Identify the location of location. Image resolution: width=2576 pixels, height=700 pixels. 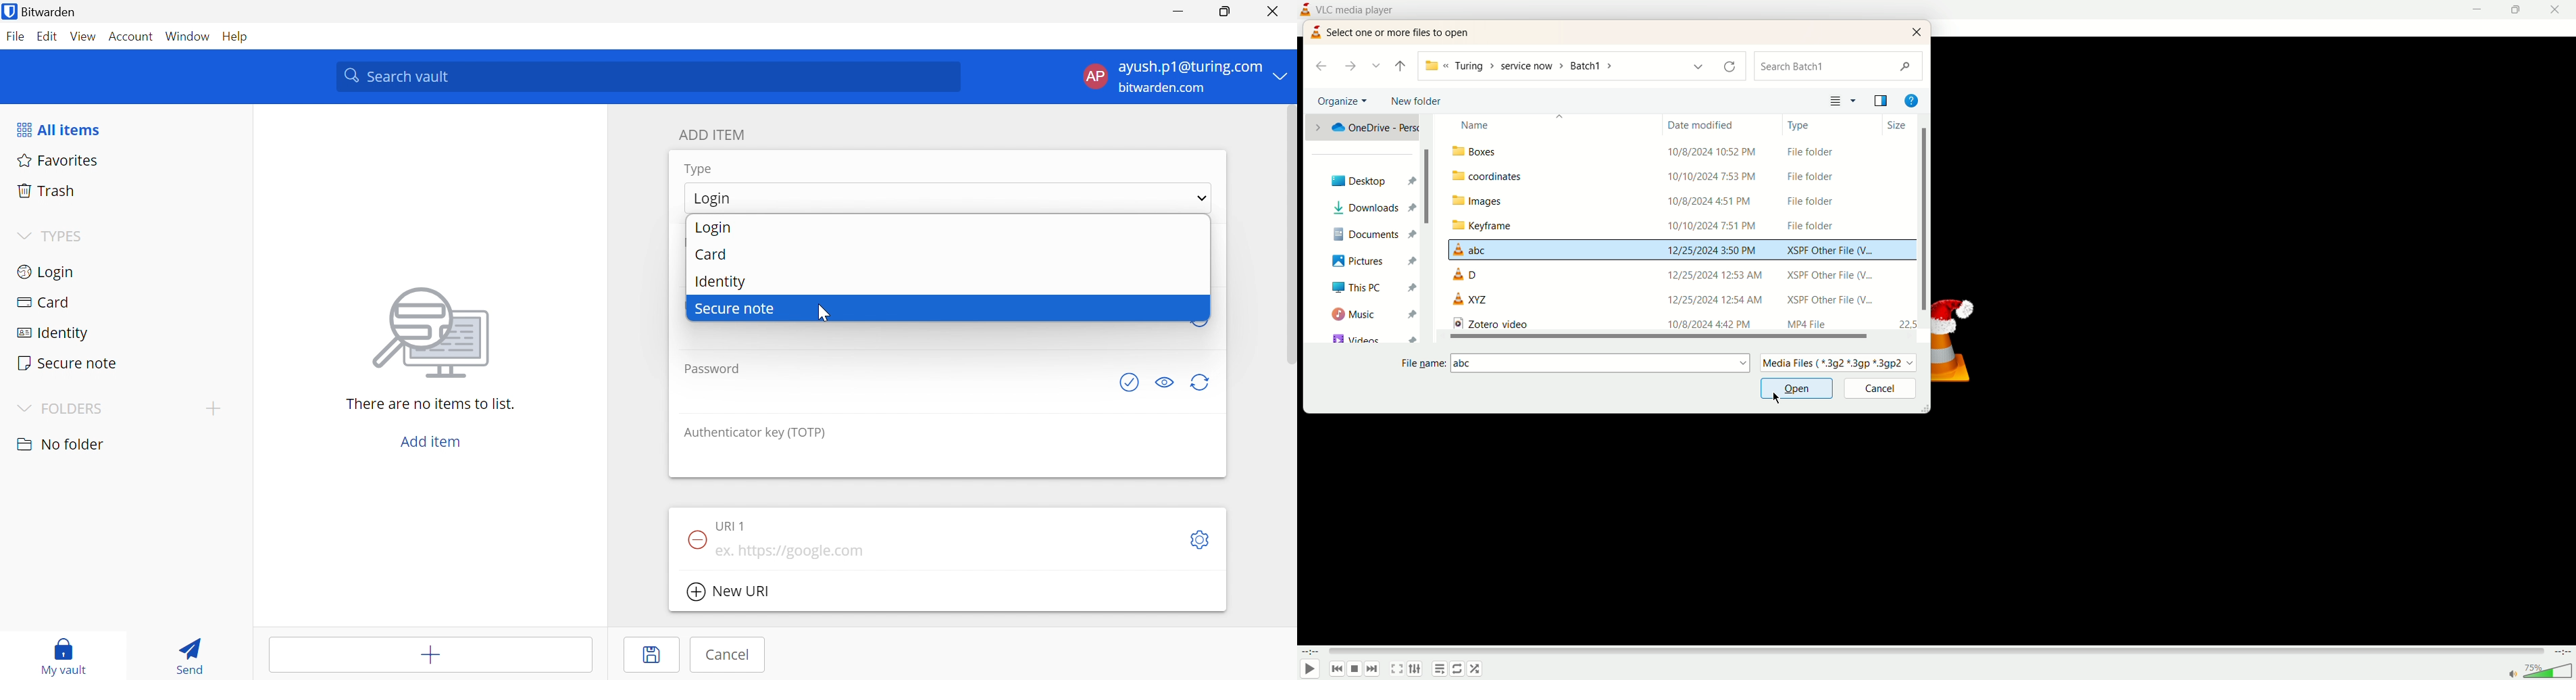
(1542, 66).